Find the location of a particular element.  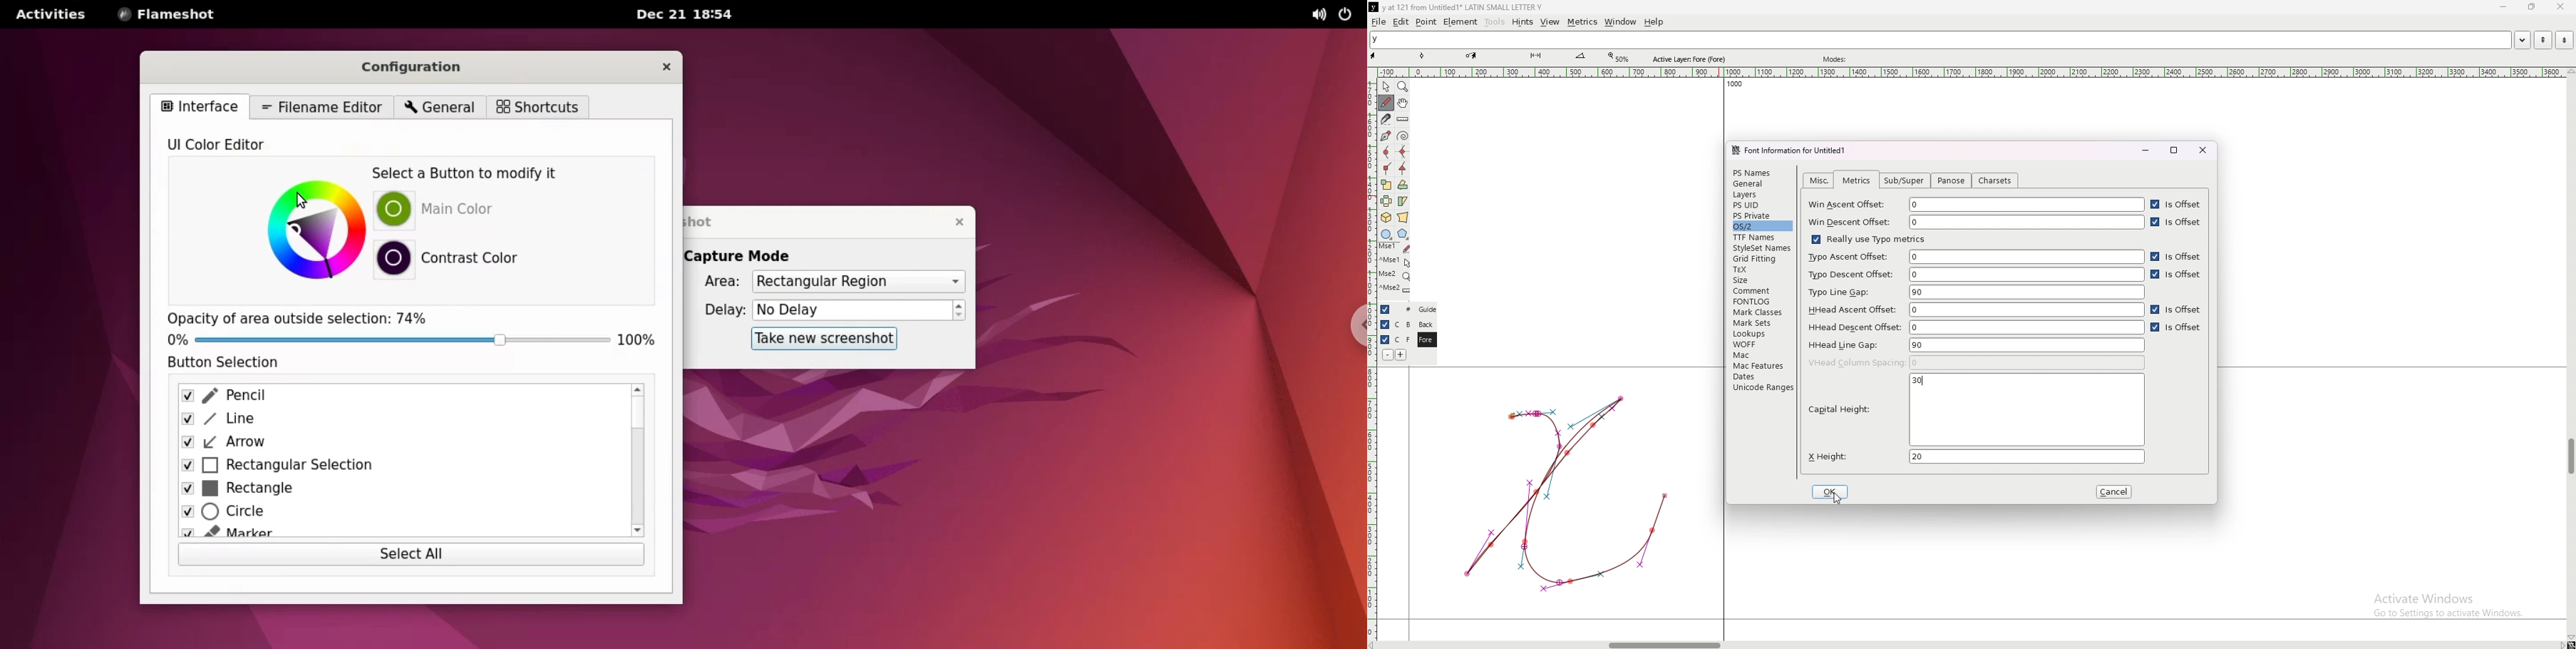

scroll right is located at coordinates (1375, 645).